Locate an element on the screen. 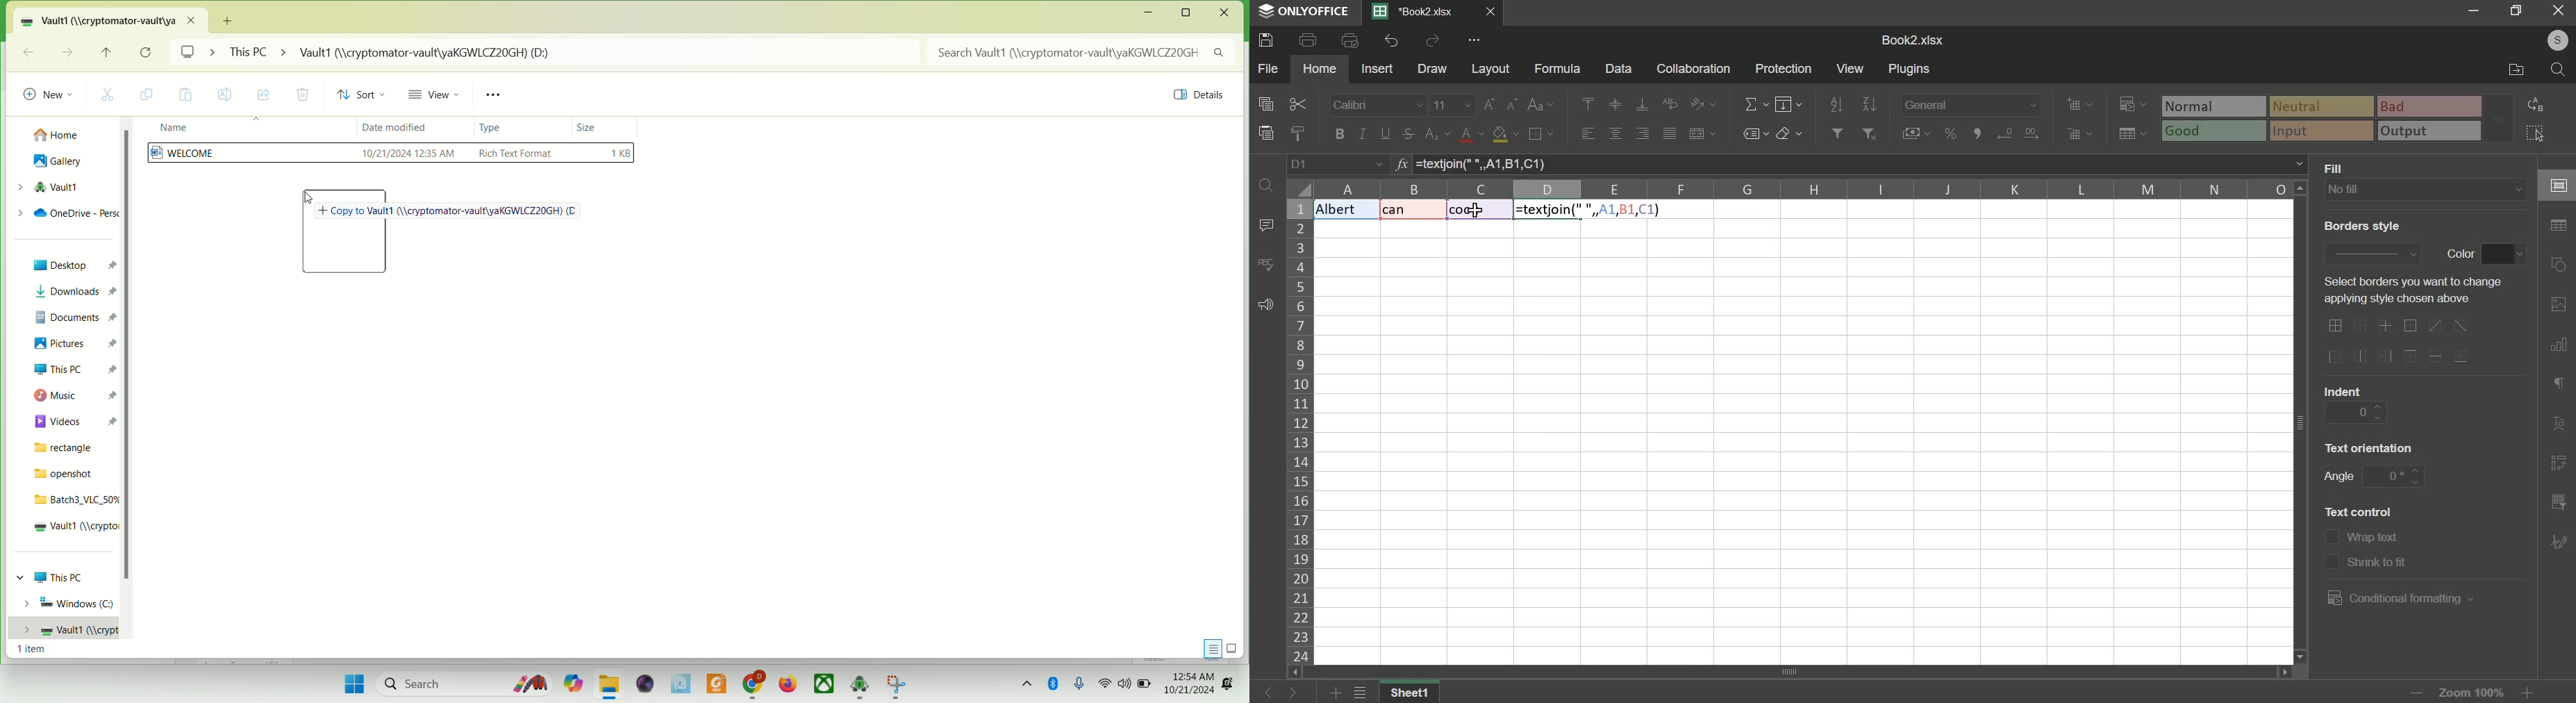 Image resolution: width=2576 pixels, height=728 pixels. conditional formatting is located at coordinates (2131, 105).